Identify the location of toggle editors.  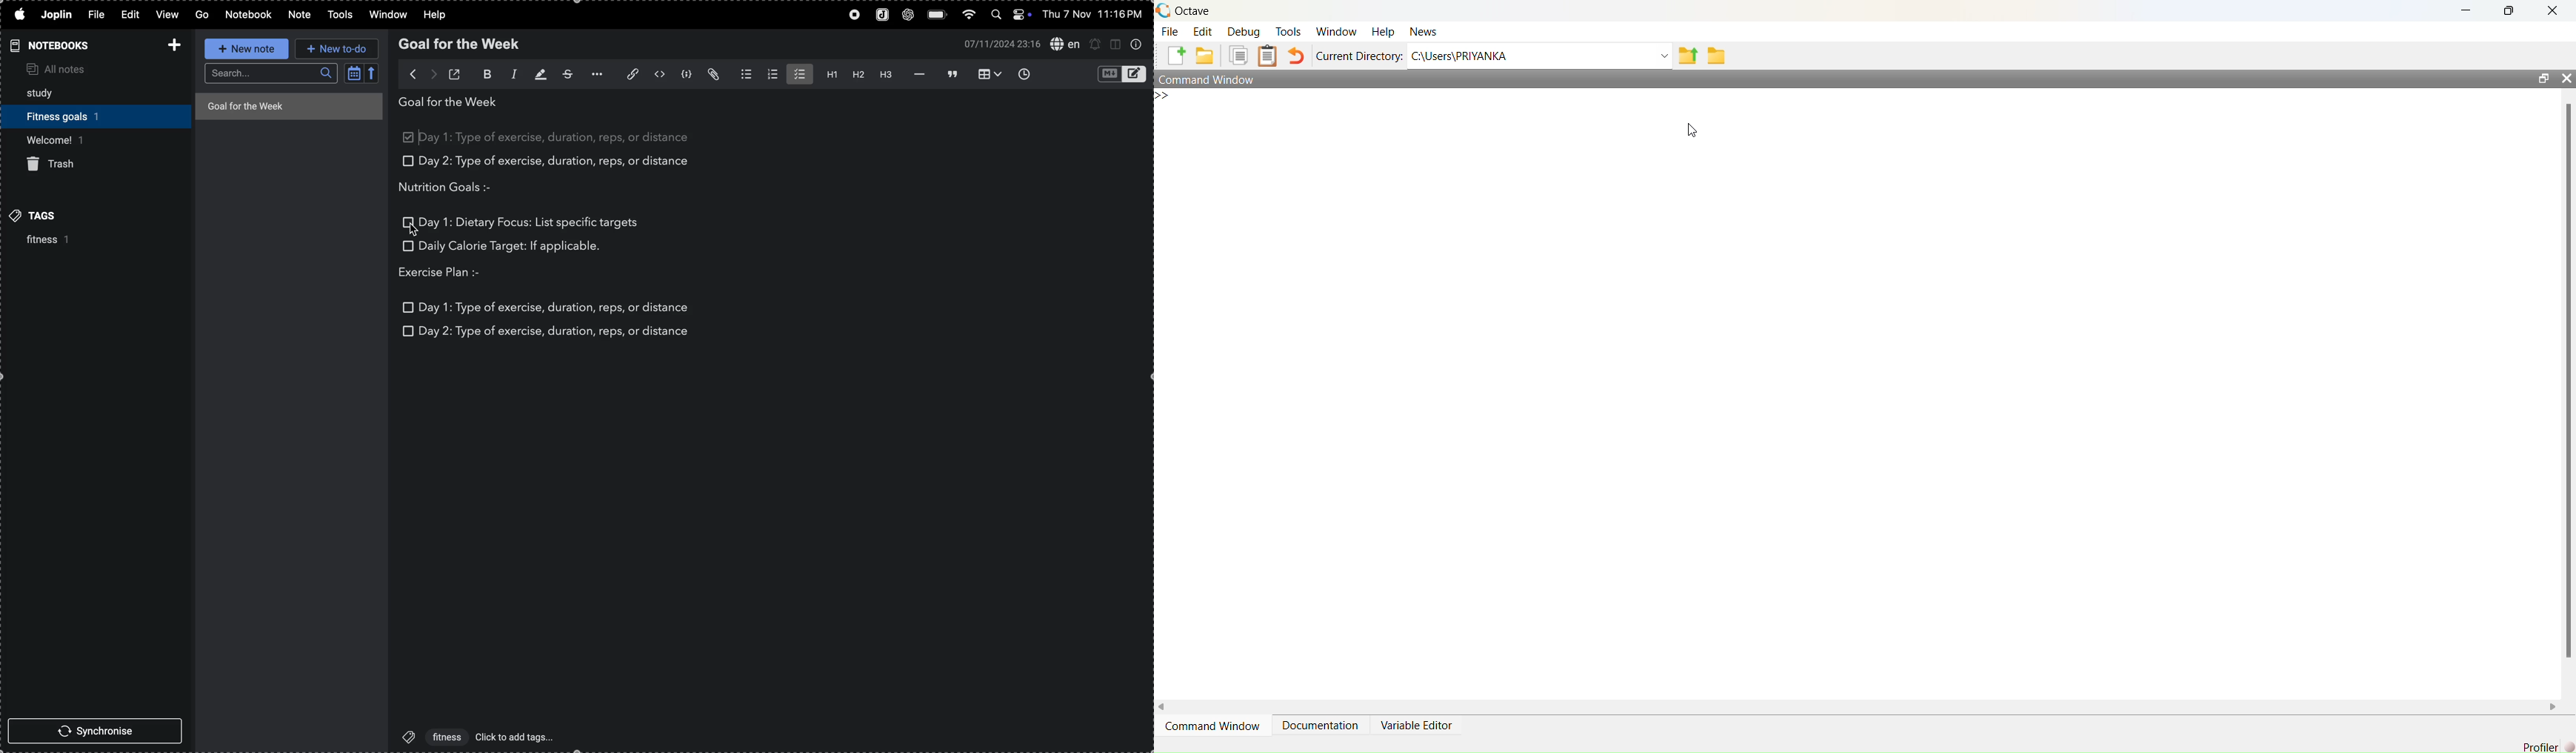
(1119, 74).